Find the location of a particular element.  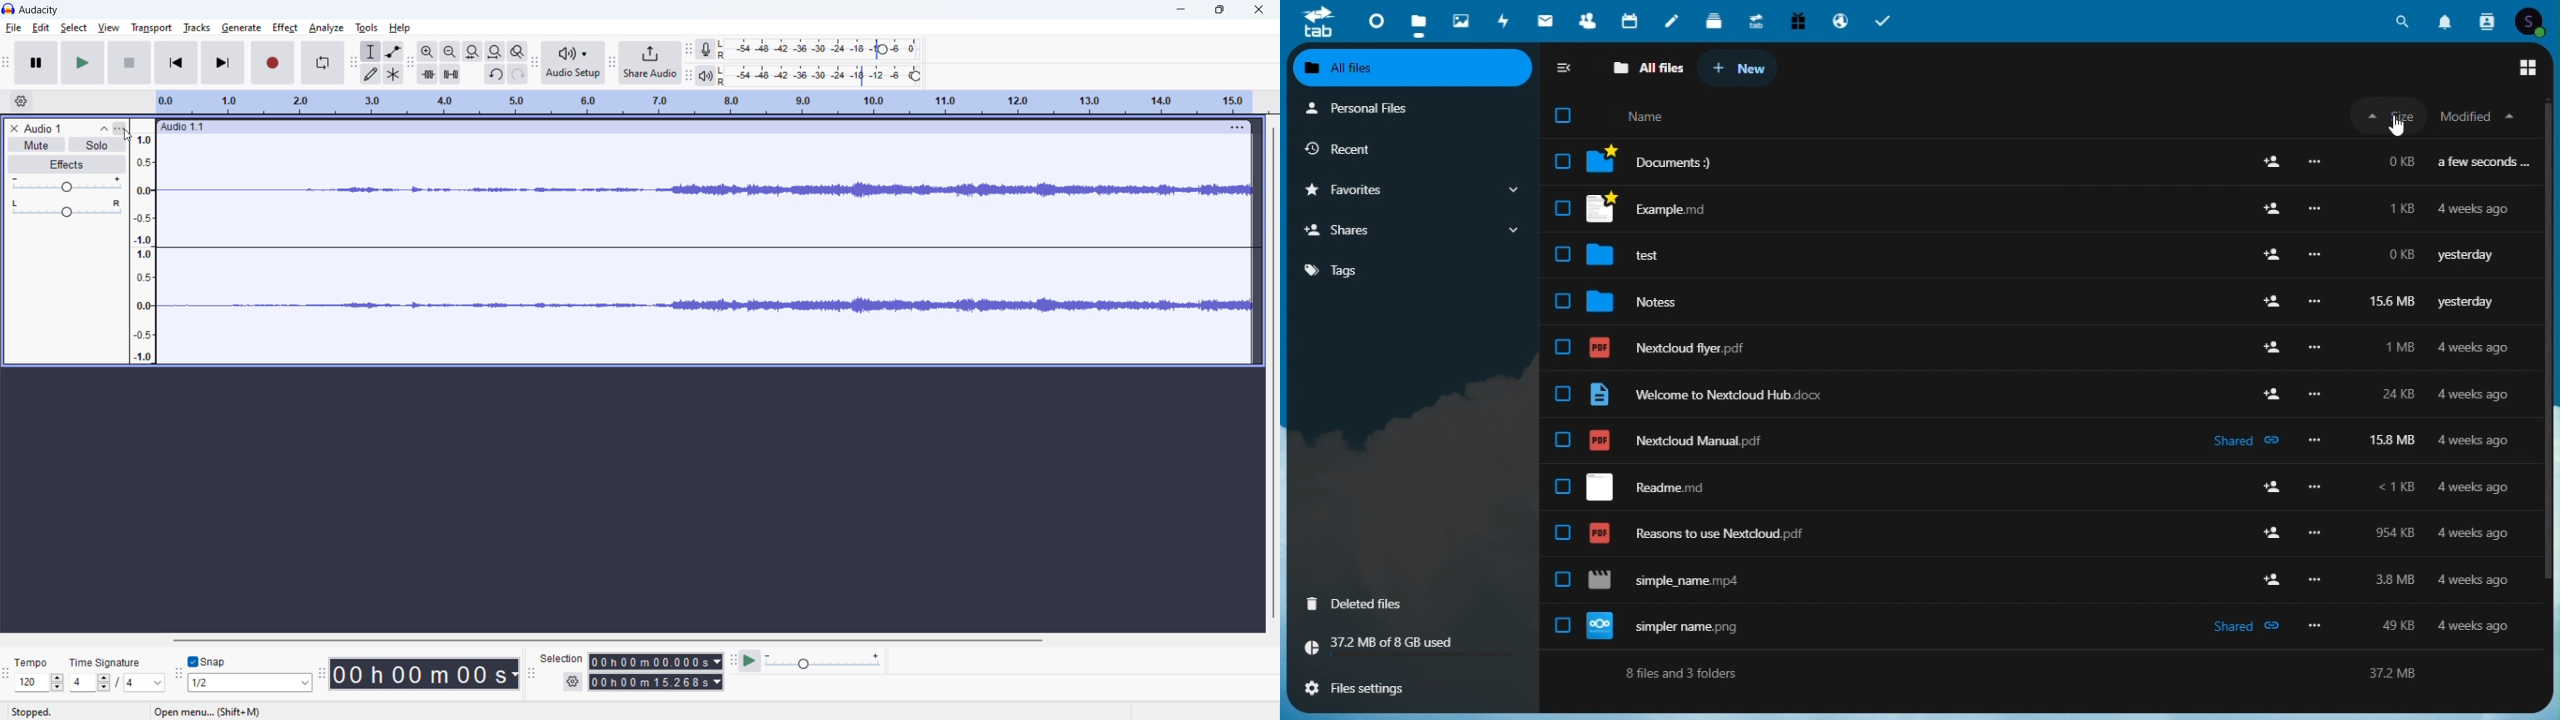

view is located at coordinates (108, 28).